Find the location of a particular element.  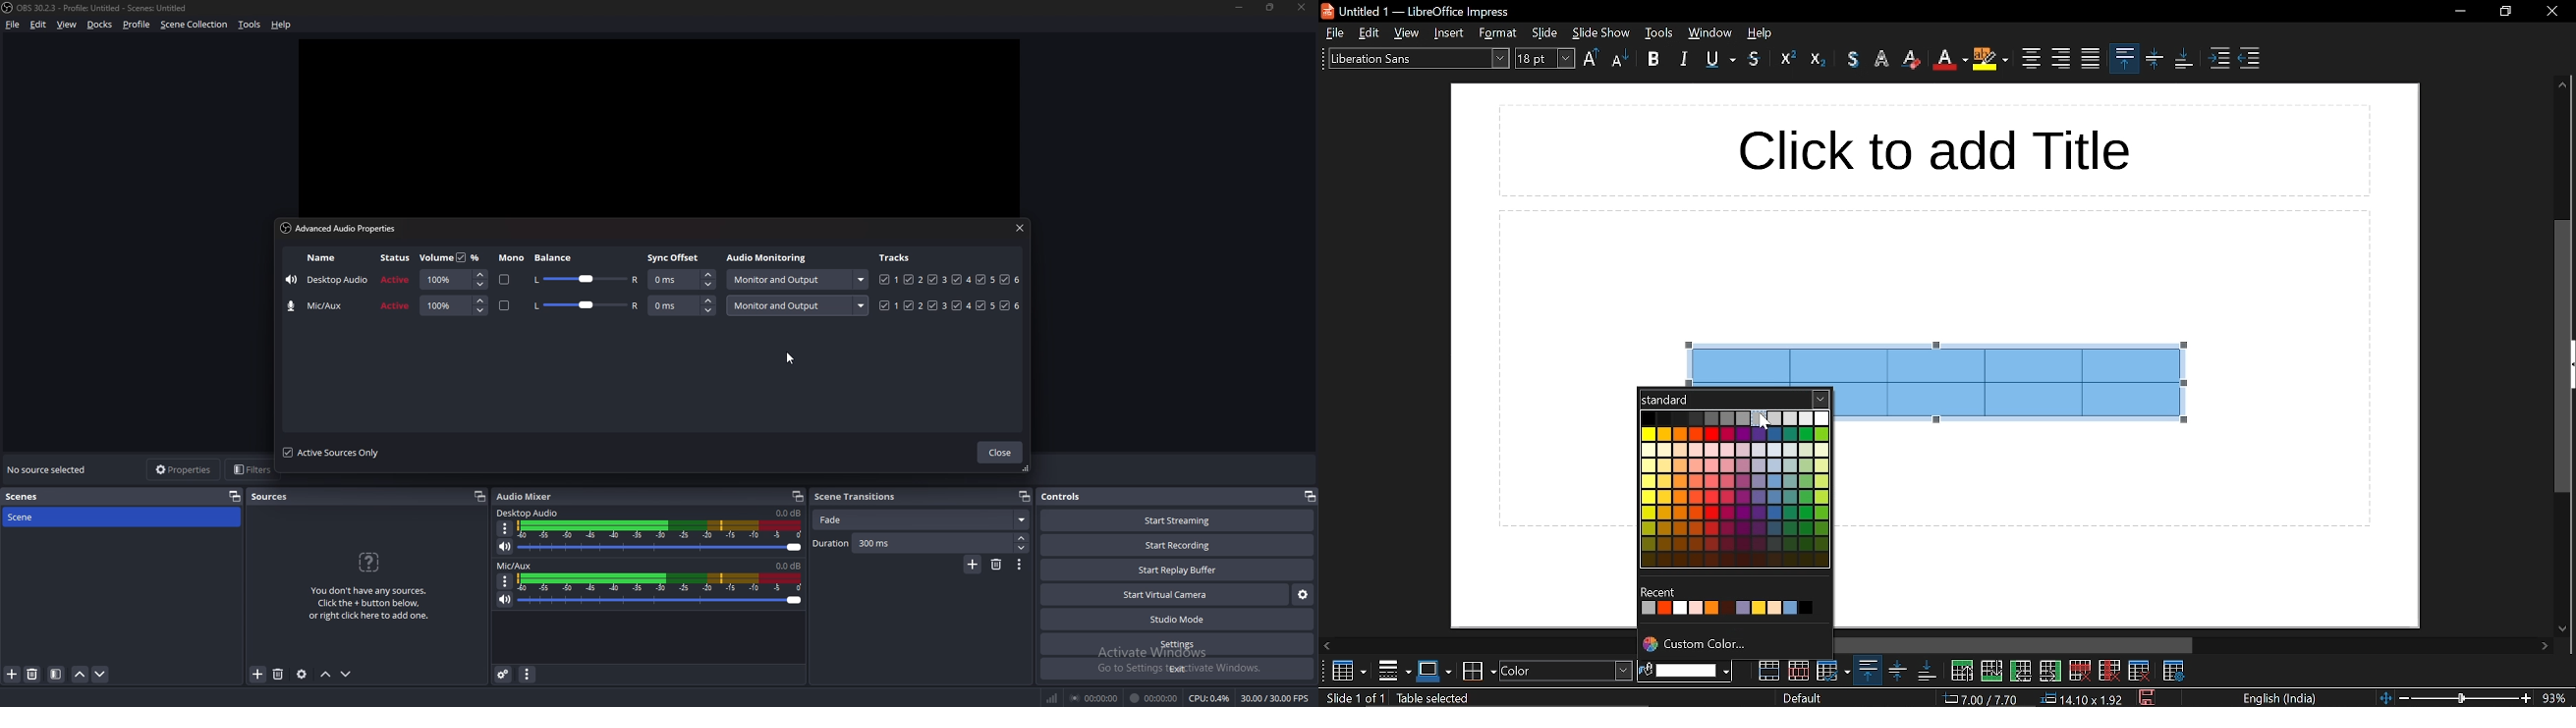

align top is located at coordinates (2125, 58).